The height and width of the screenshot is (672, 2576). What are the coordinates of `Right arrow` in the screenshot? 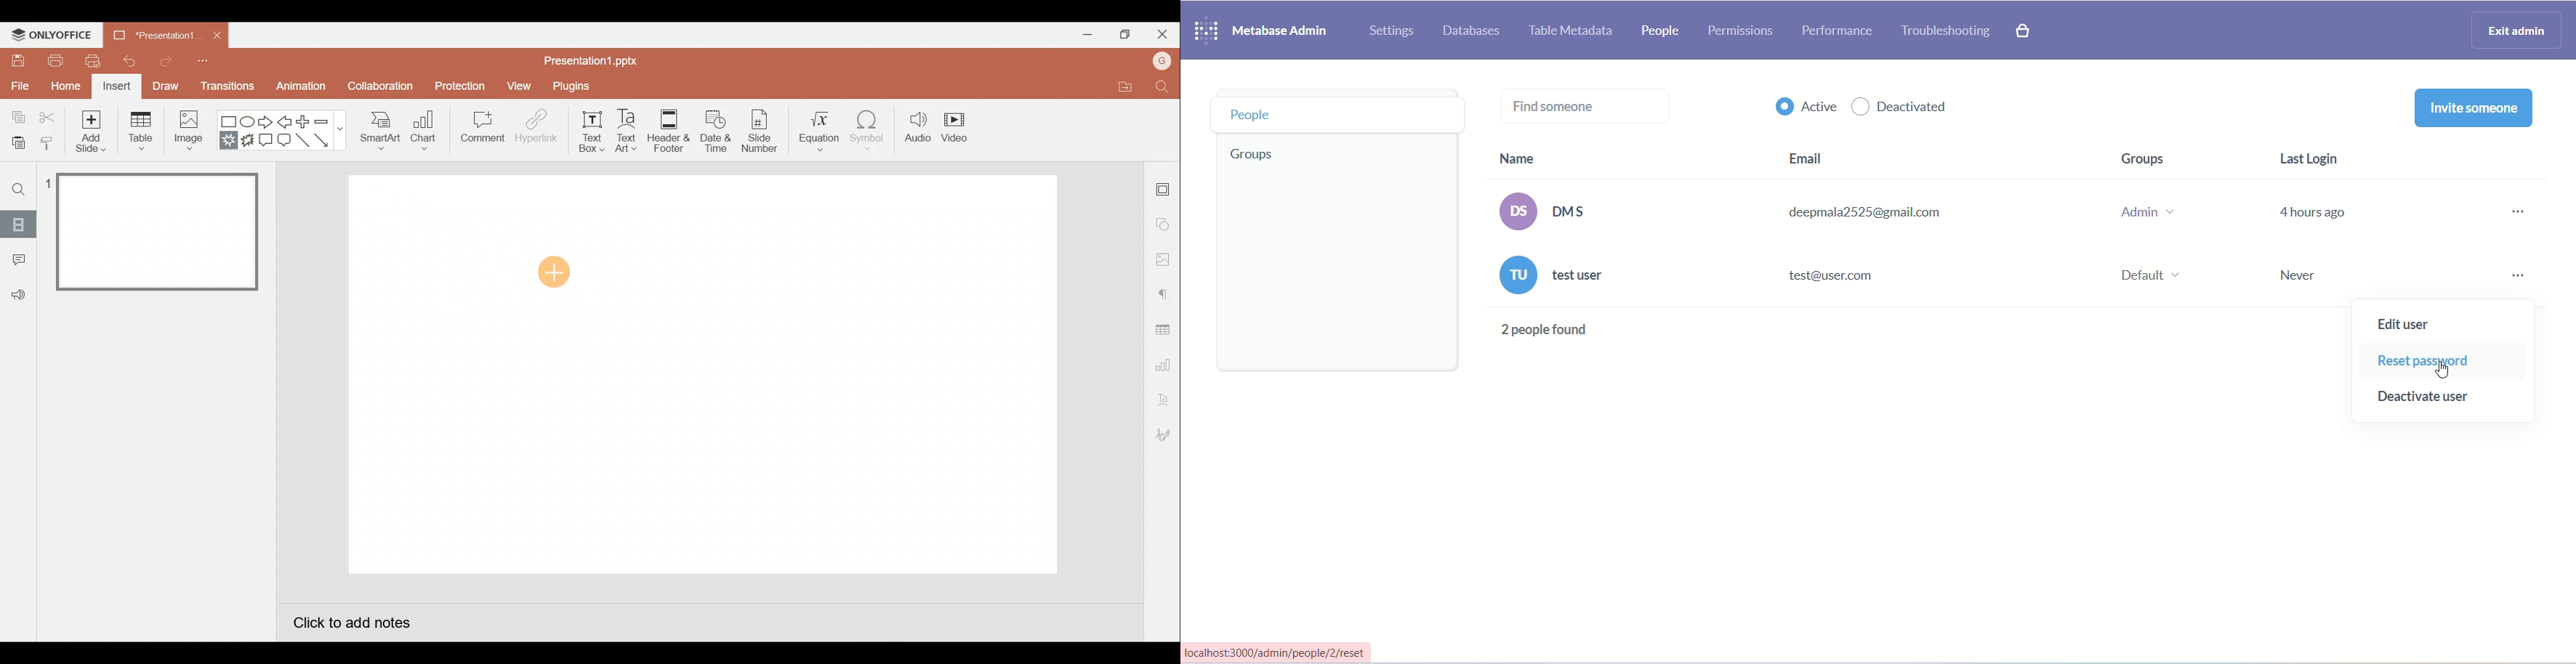 It's located at (265, 124).